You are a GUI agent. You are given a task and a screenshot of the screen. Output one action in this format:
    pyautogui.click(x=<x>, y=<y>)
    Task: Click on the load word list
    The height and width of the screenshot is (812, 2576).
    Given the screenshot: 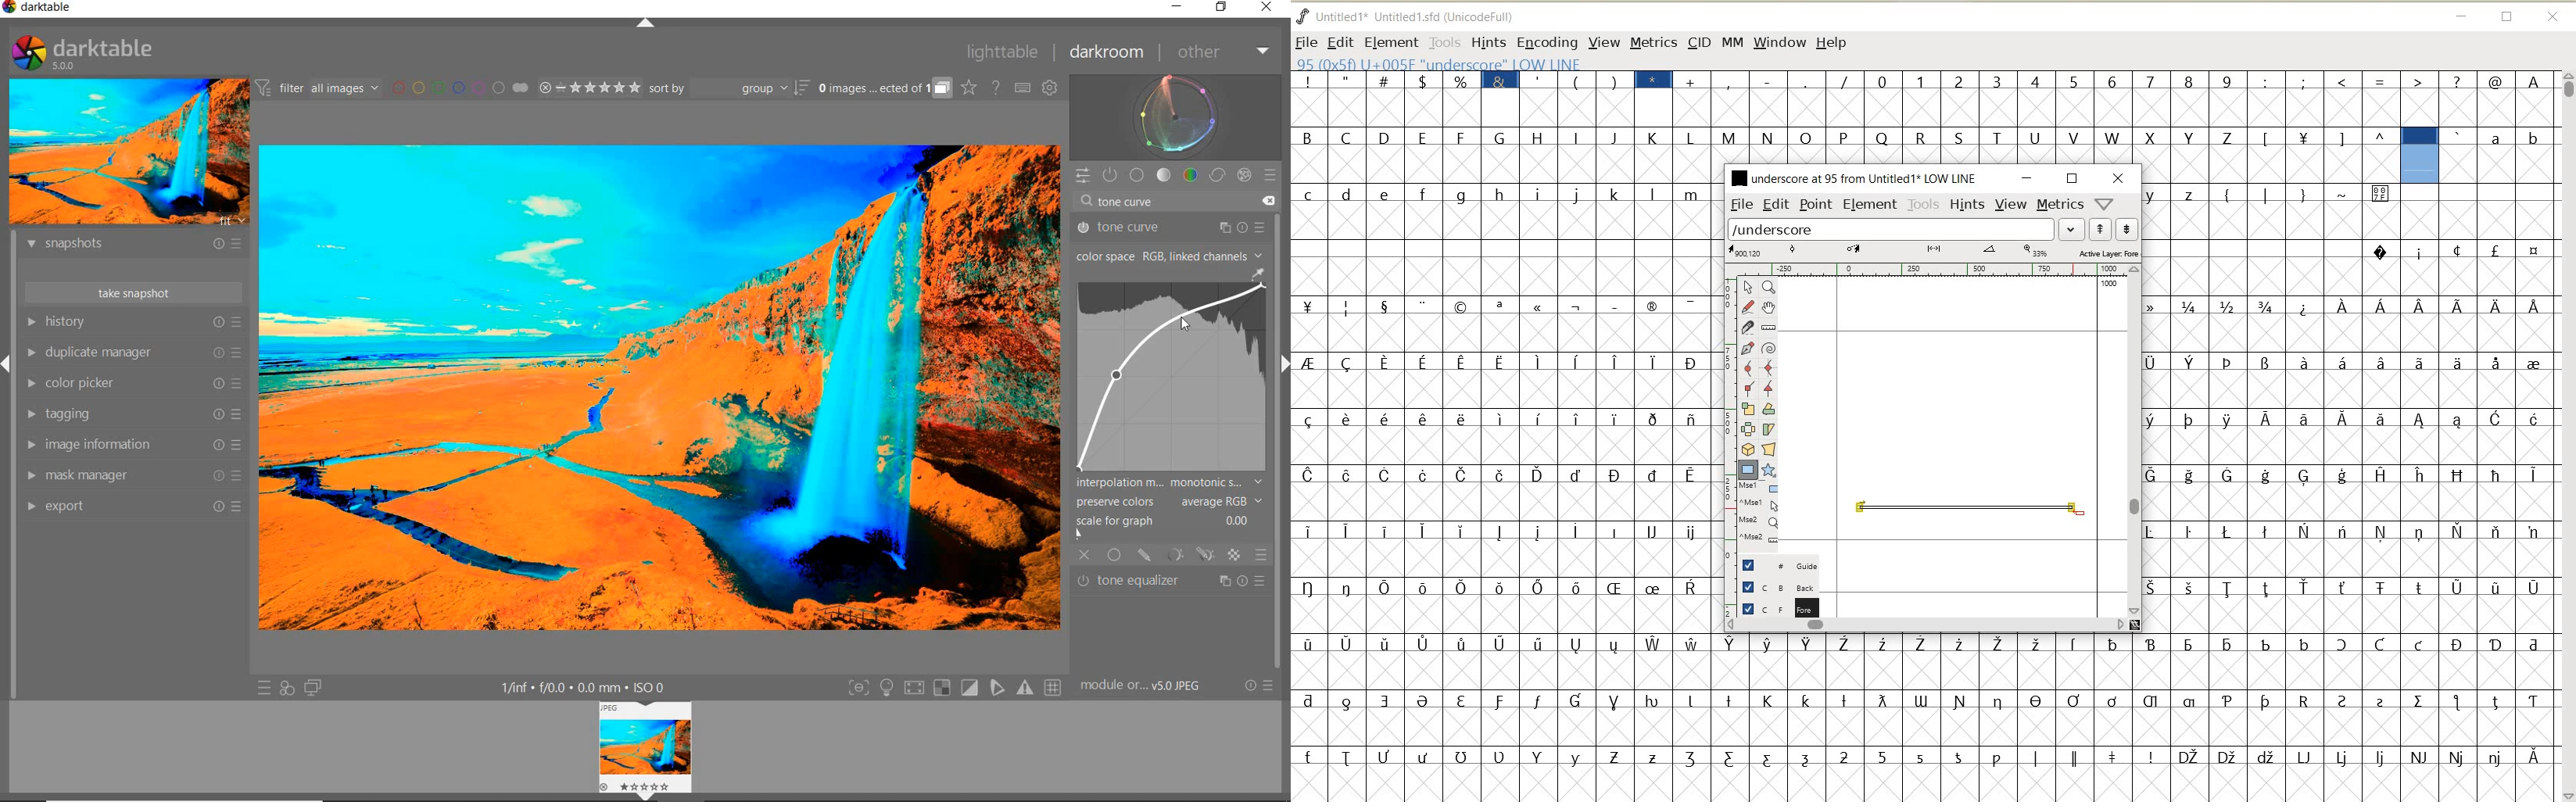 What is the action you would take?
    pyautogui.click(x=1891, y=228)
    